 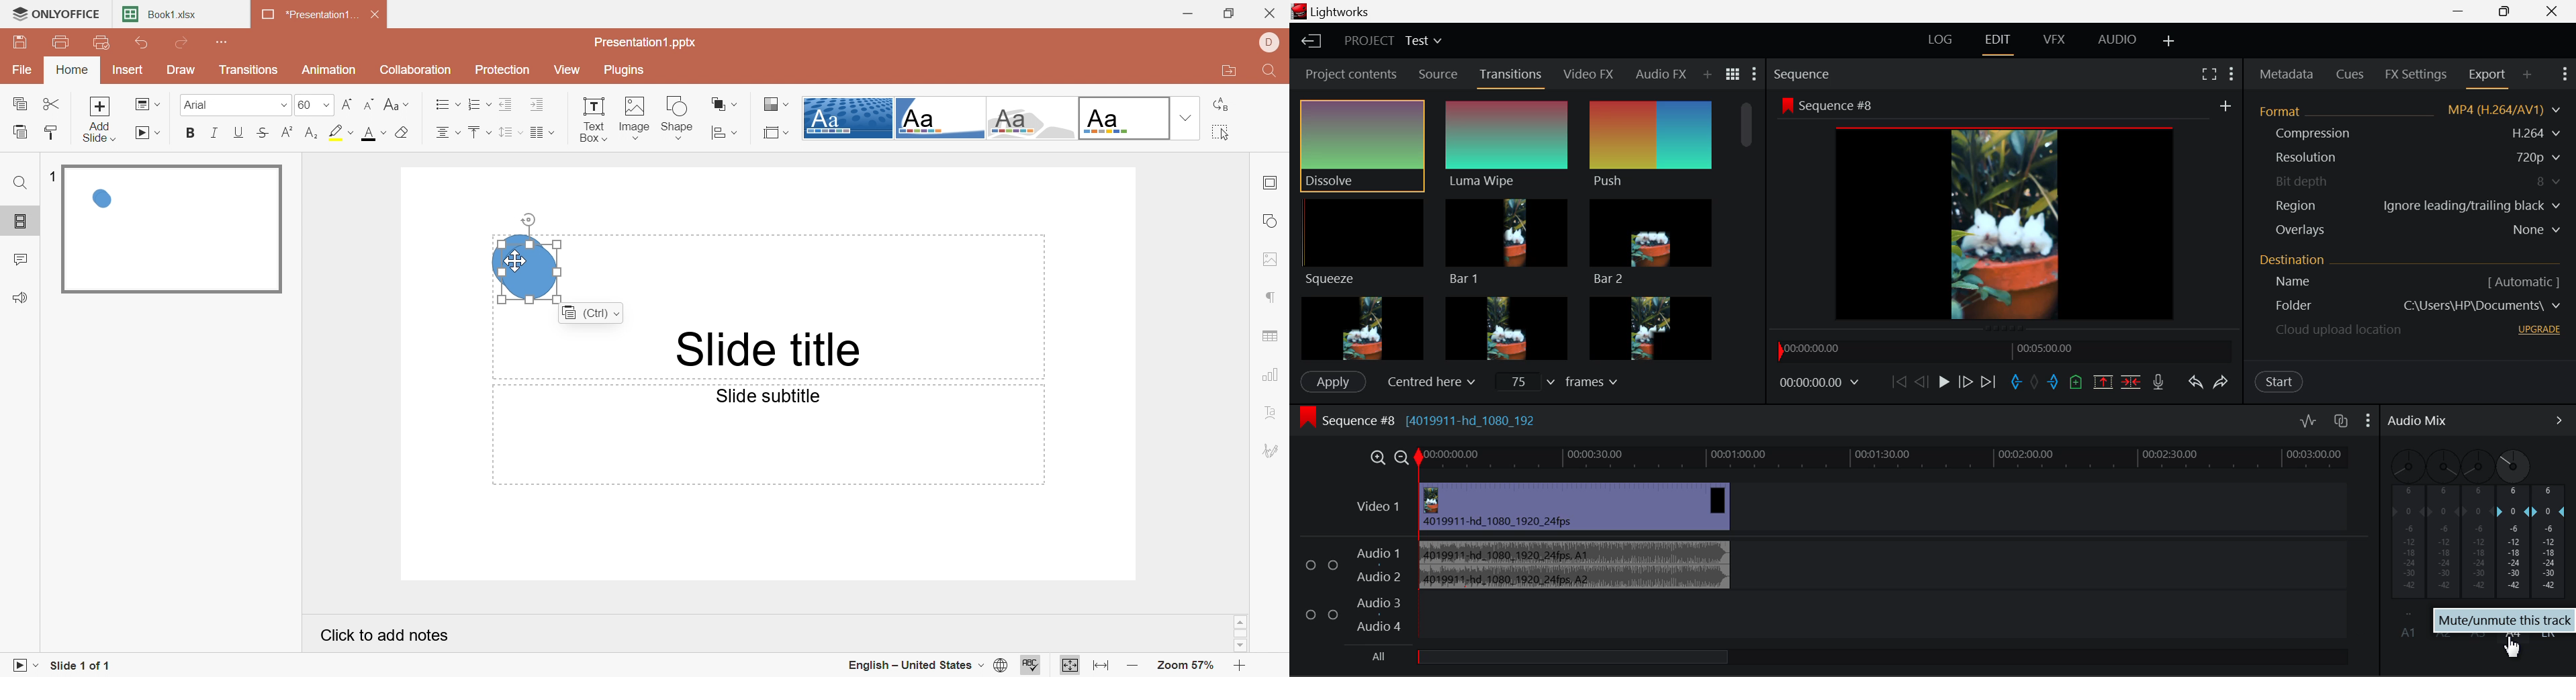 What do you see at coordinates (2412, 306) in the screenshot?
I see `Destination Folder` at bounding box center [2412, 306].